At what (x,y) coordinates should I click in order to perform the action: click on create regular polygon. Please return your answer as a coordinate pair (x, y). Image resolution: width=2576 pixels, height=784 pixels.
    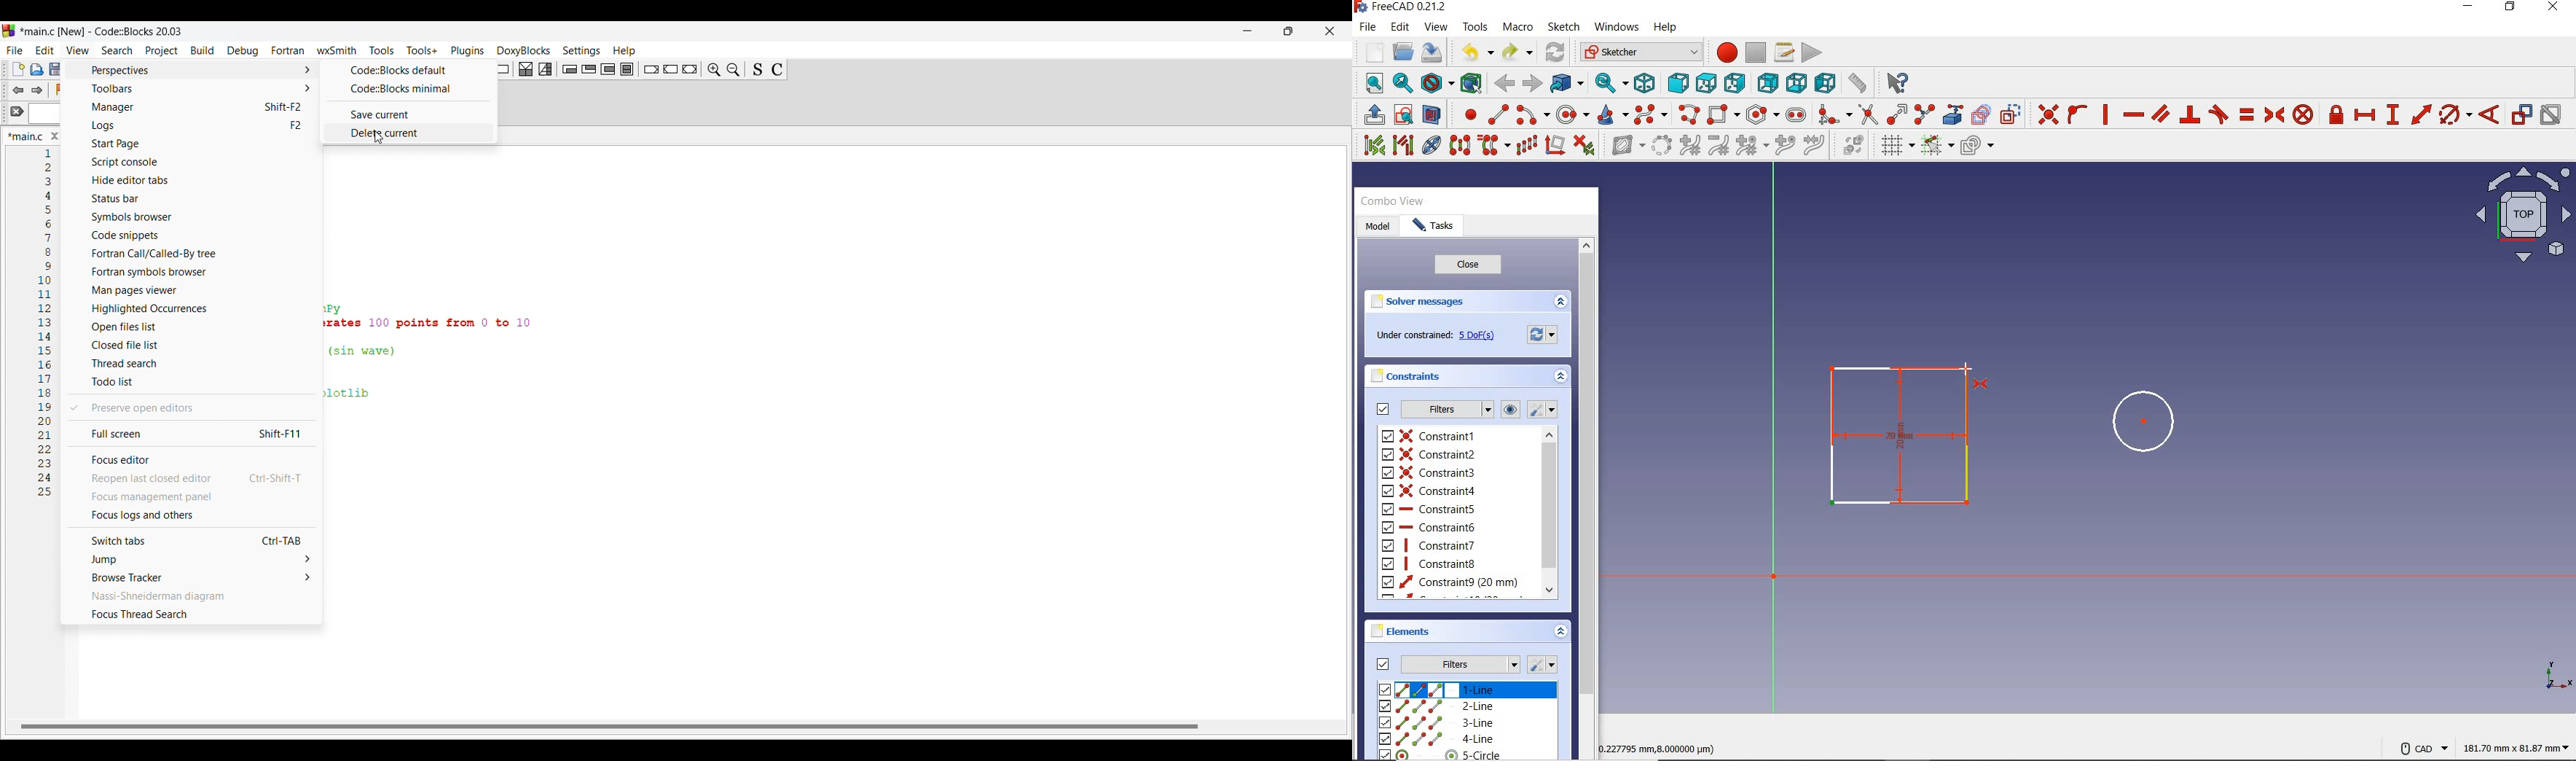
    Looking at the image, I should click on (1762, 113).